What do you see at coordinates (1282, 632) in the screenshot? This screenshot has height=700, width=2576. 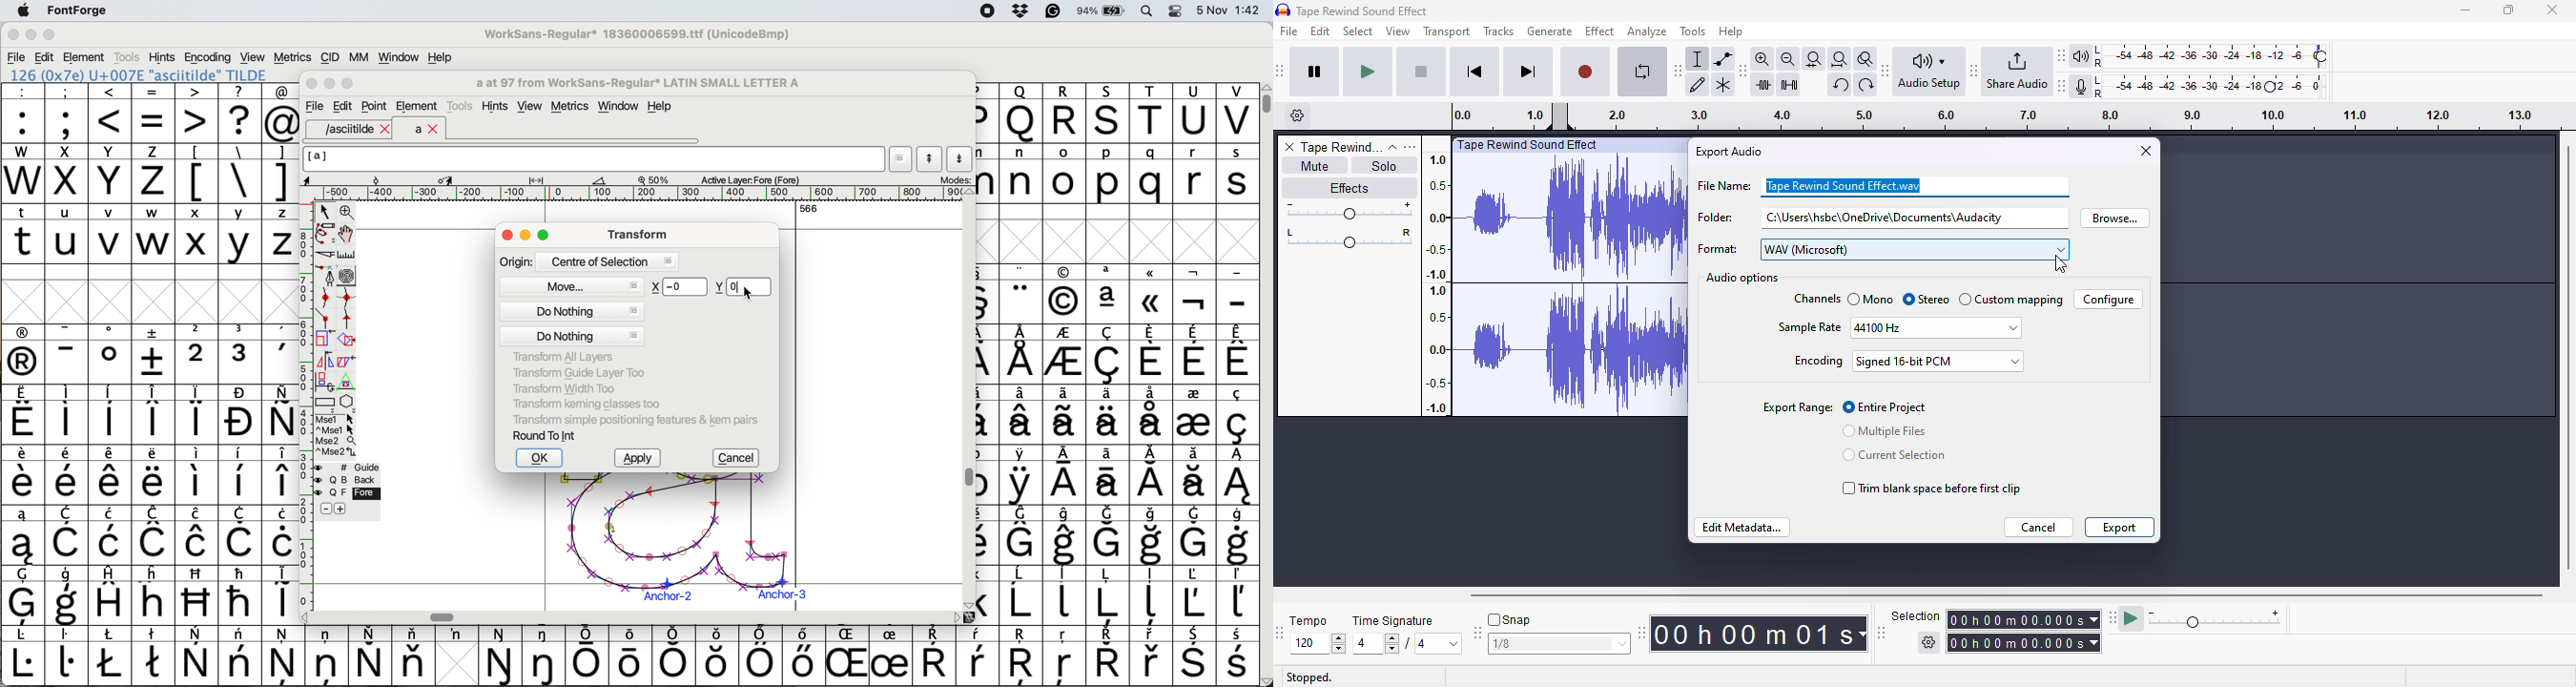 I see `audacity time signature toolbar` at bounding box center [1282, 632].